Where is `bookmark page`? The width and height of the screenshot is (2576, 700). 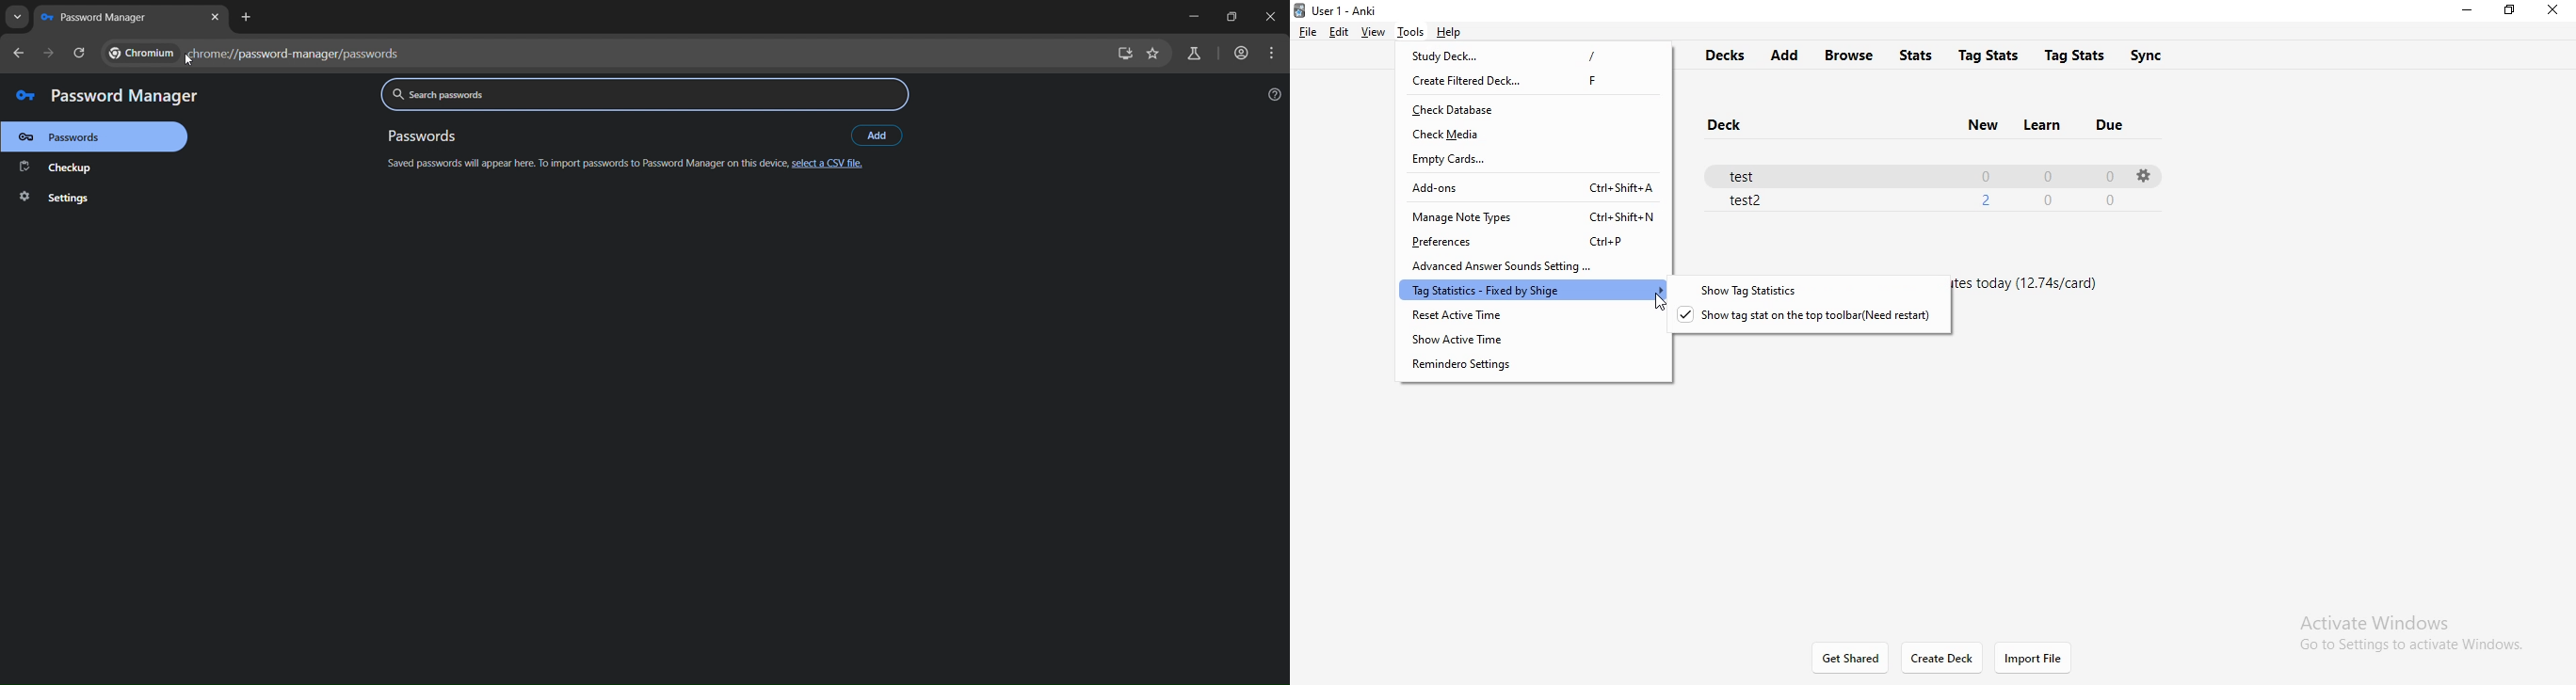
bookmark page is located at coordinates (1154, 53).